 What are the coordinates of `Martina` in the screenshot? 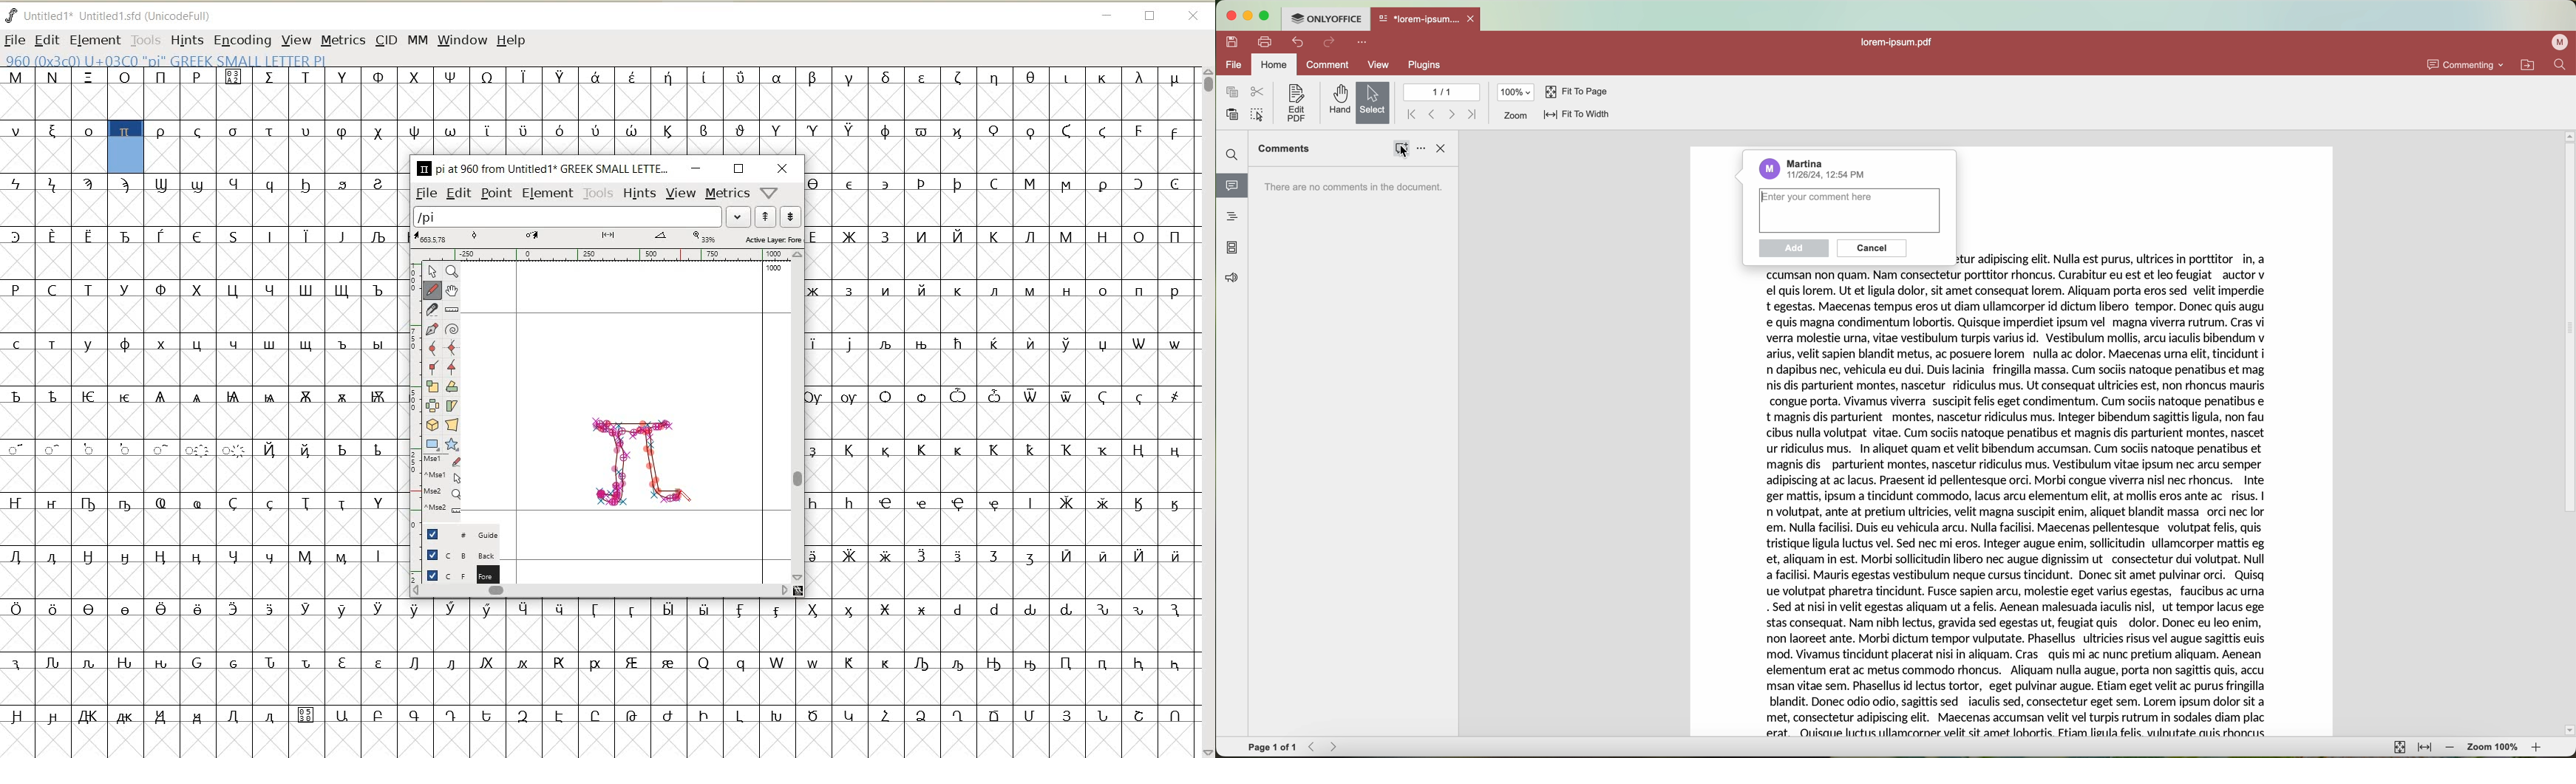 It's located at (1805, 162).